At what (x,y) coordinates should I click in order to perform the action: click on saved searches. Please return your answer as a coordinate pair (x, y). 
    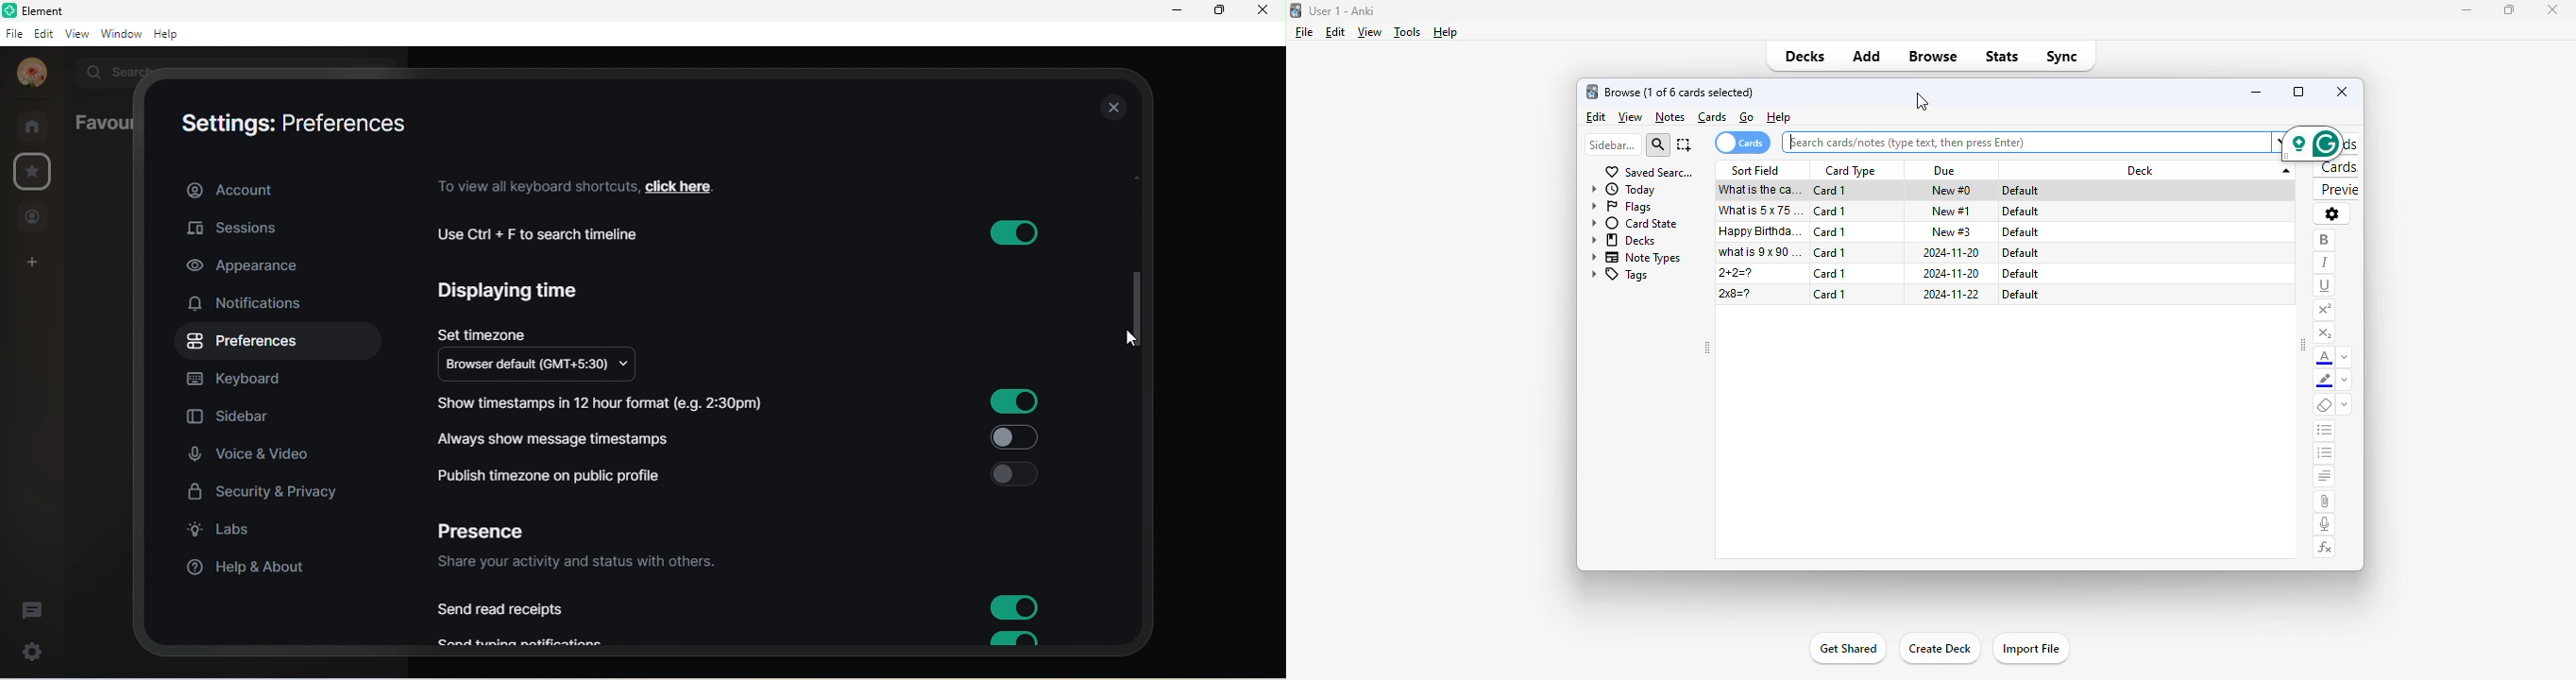
    Looking at the image, I should click on (1649, 173).